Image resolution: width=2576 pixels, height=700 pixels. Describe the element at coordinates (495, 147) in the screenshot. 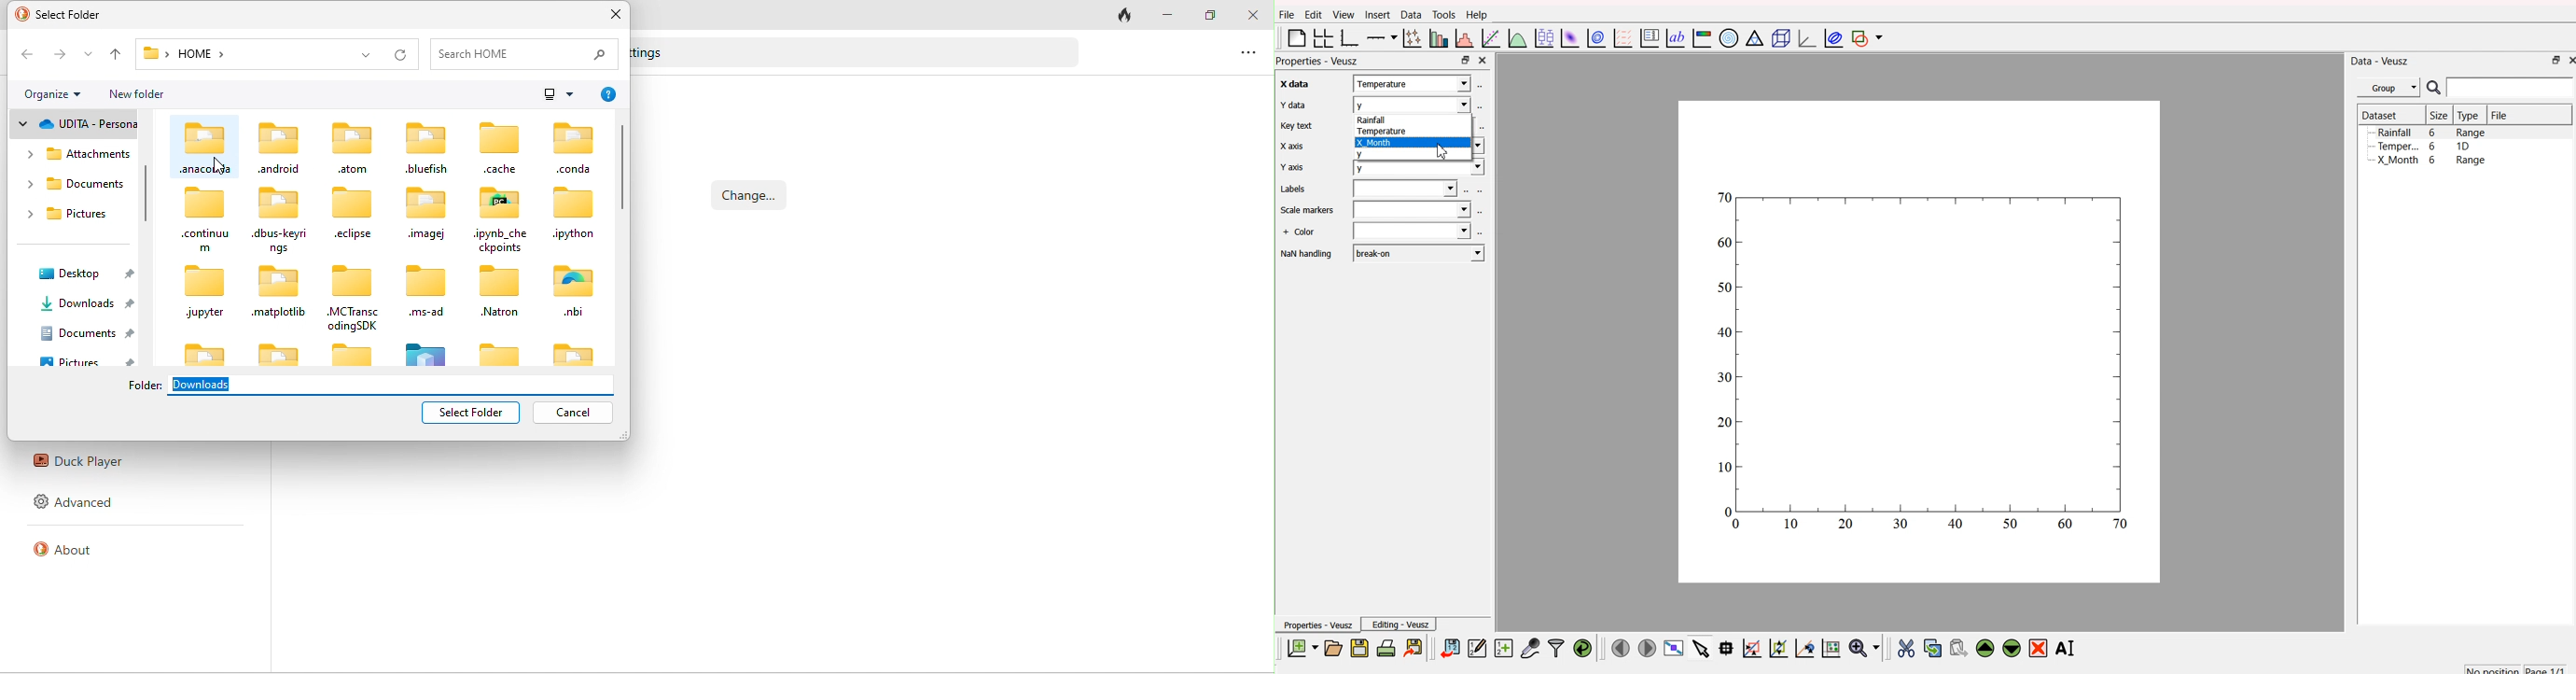

I see `.cache` at that location.